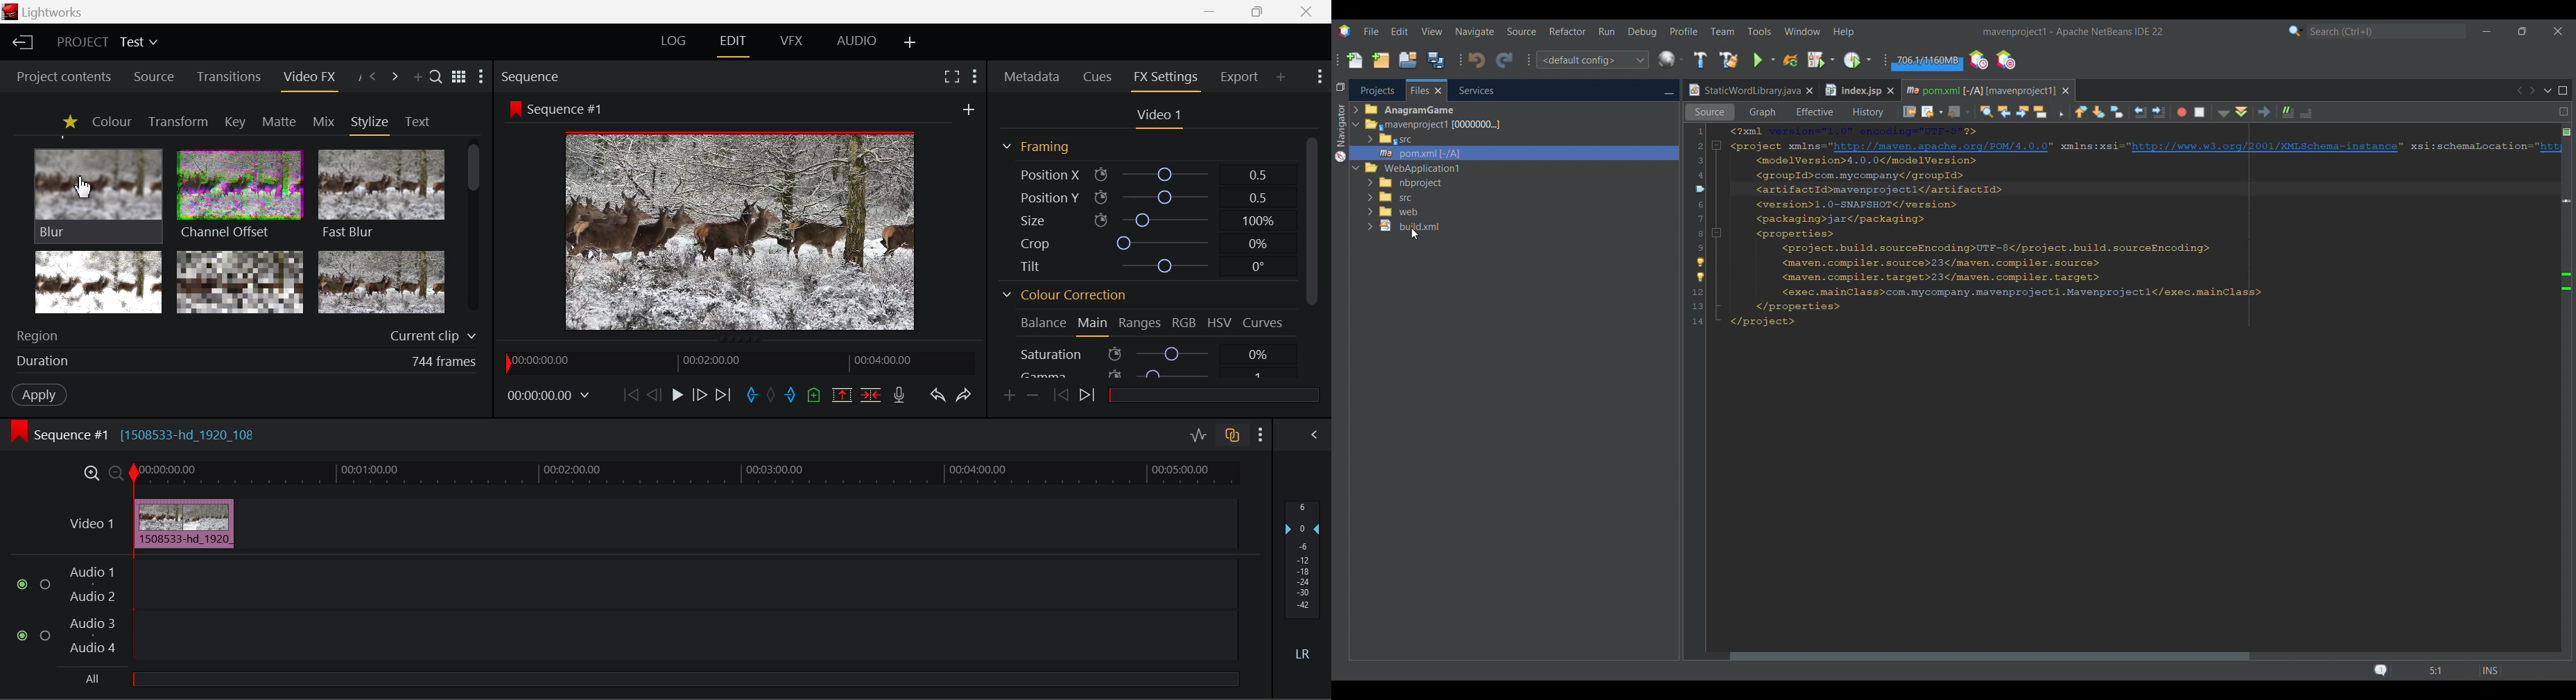  Describe the element at coordinates (138, 433) in the screenshot. I see `Sequence #1 Edit Timeline` at that location.